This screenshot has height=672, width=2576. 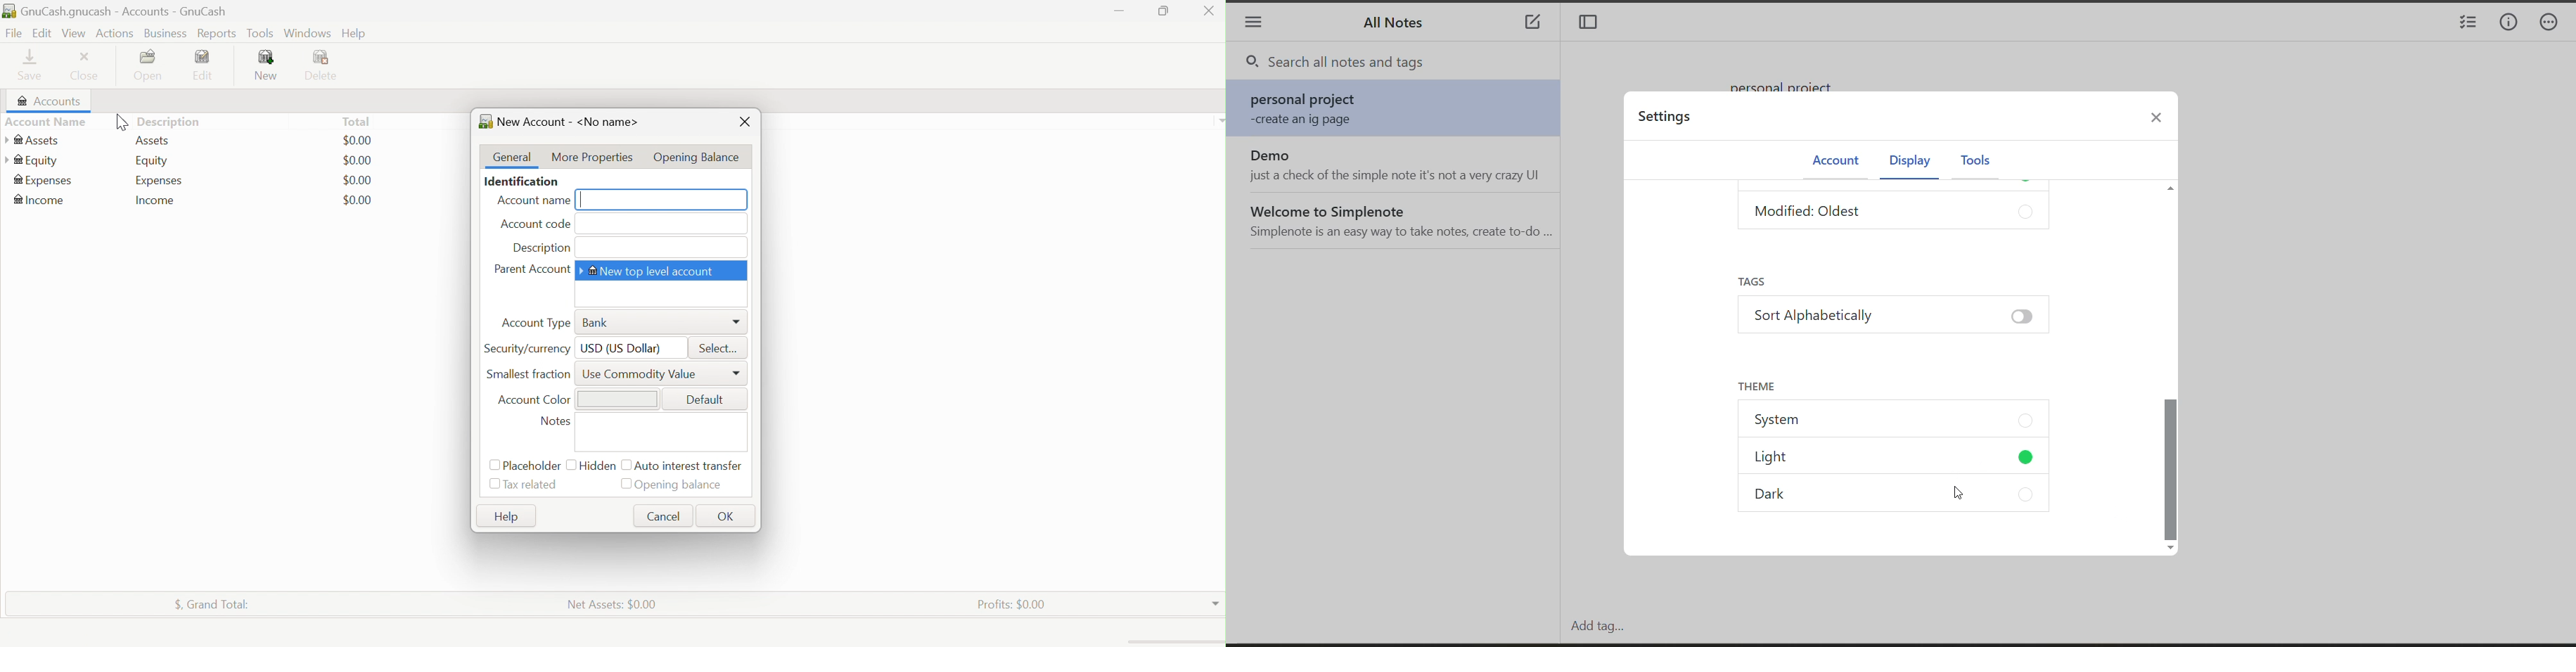 I want to click on Typing Cursor, so click(x=584, y=201).